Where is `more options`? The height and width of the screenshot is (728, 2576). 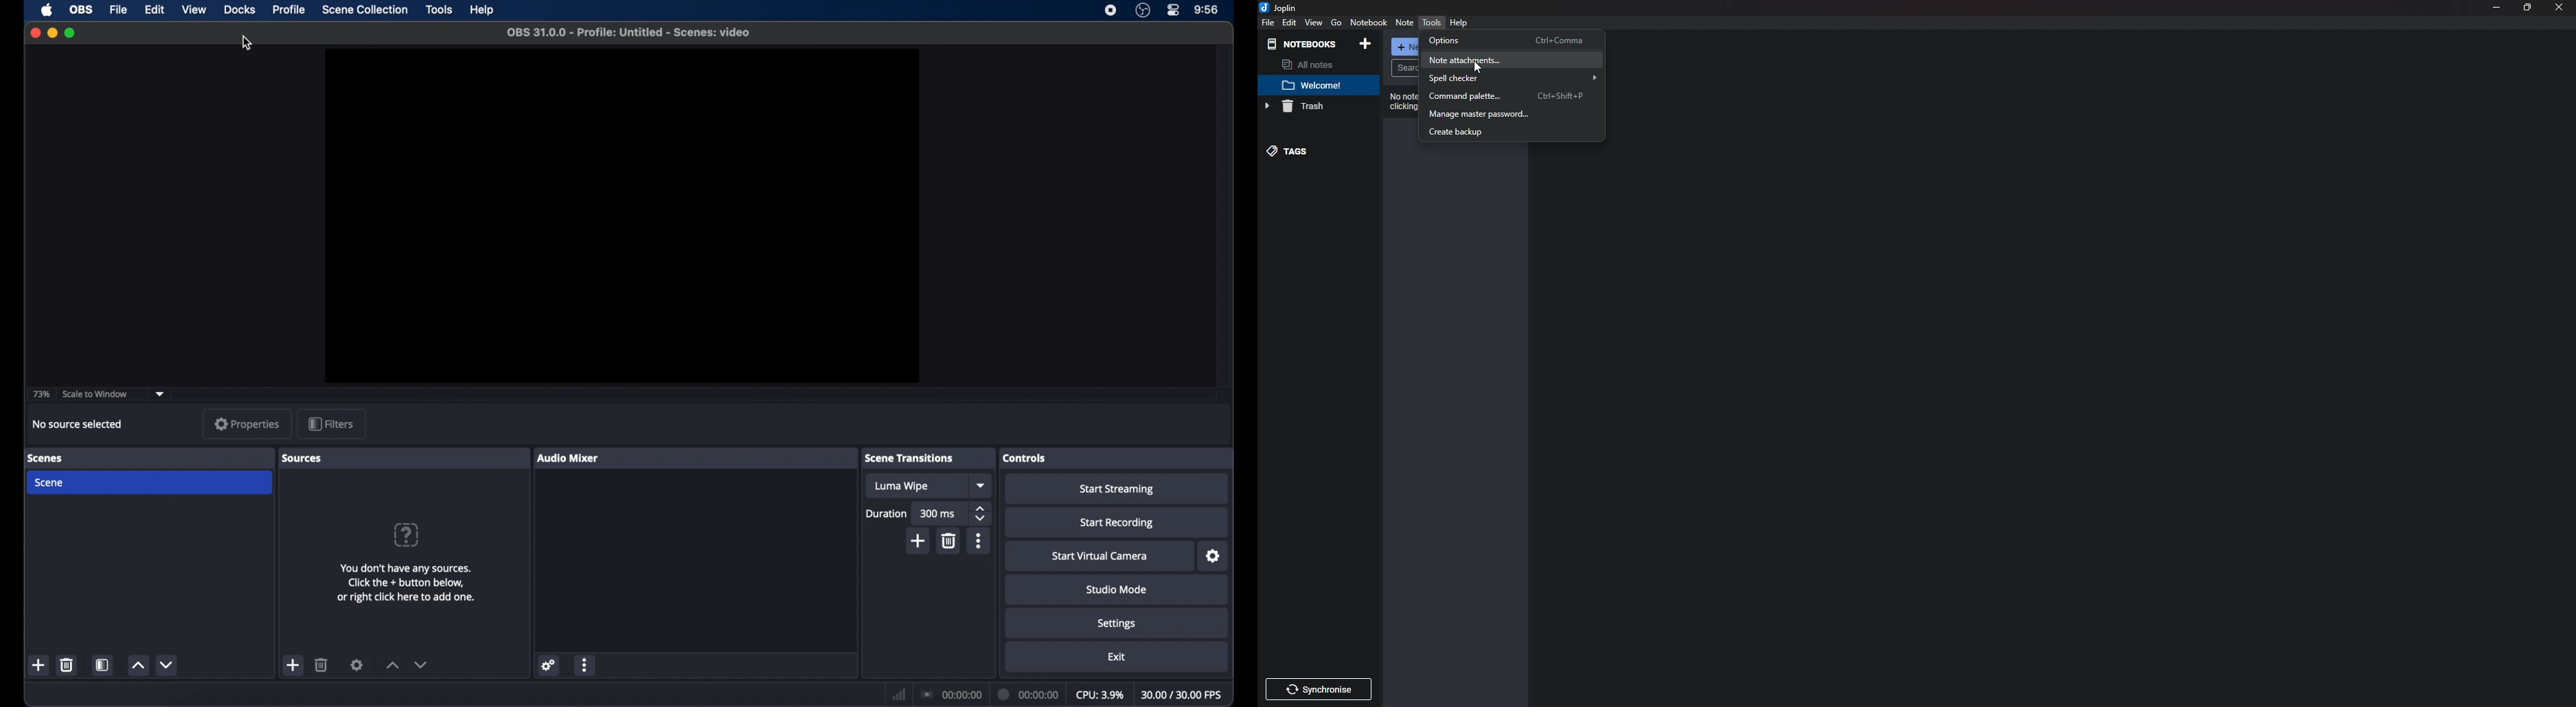 more options is located at coordinates (979, 541).